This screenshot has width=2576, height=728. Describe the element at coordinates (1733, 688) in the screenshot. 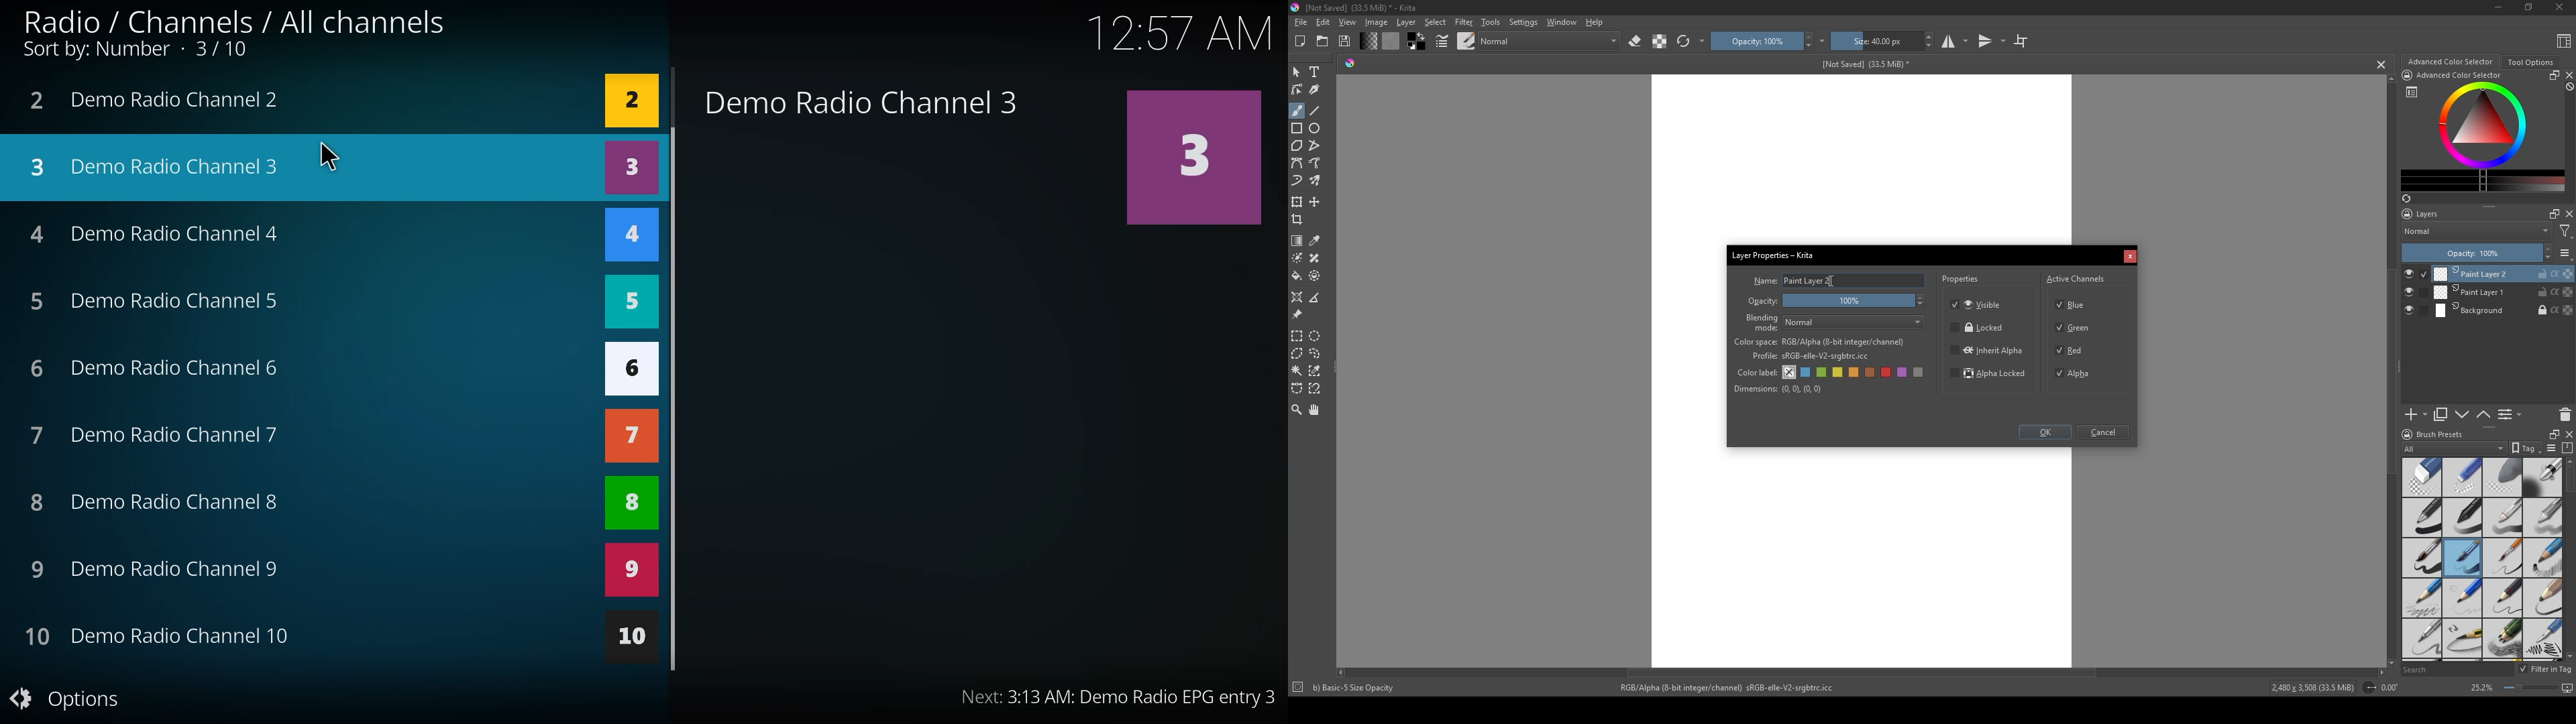

I see `RGB/Alpha (8-bit integer/channel) sRGB-elle-V2-srgbtrc.icc` at that location.